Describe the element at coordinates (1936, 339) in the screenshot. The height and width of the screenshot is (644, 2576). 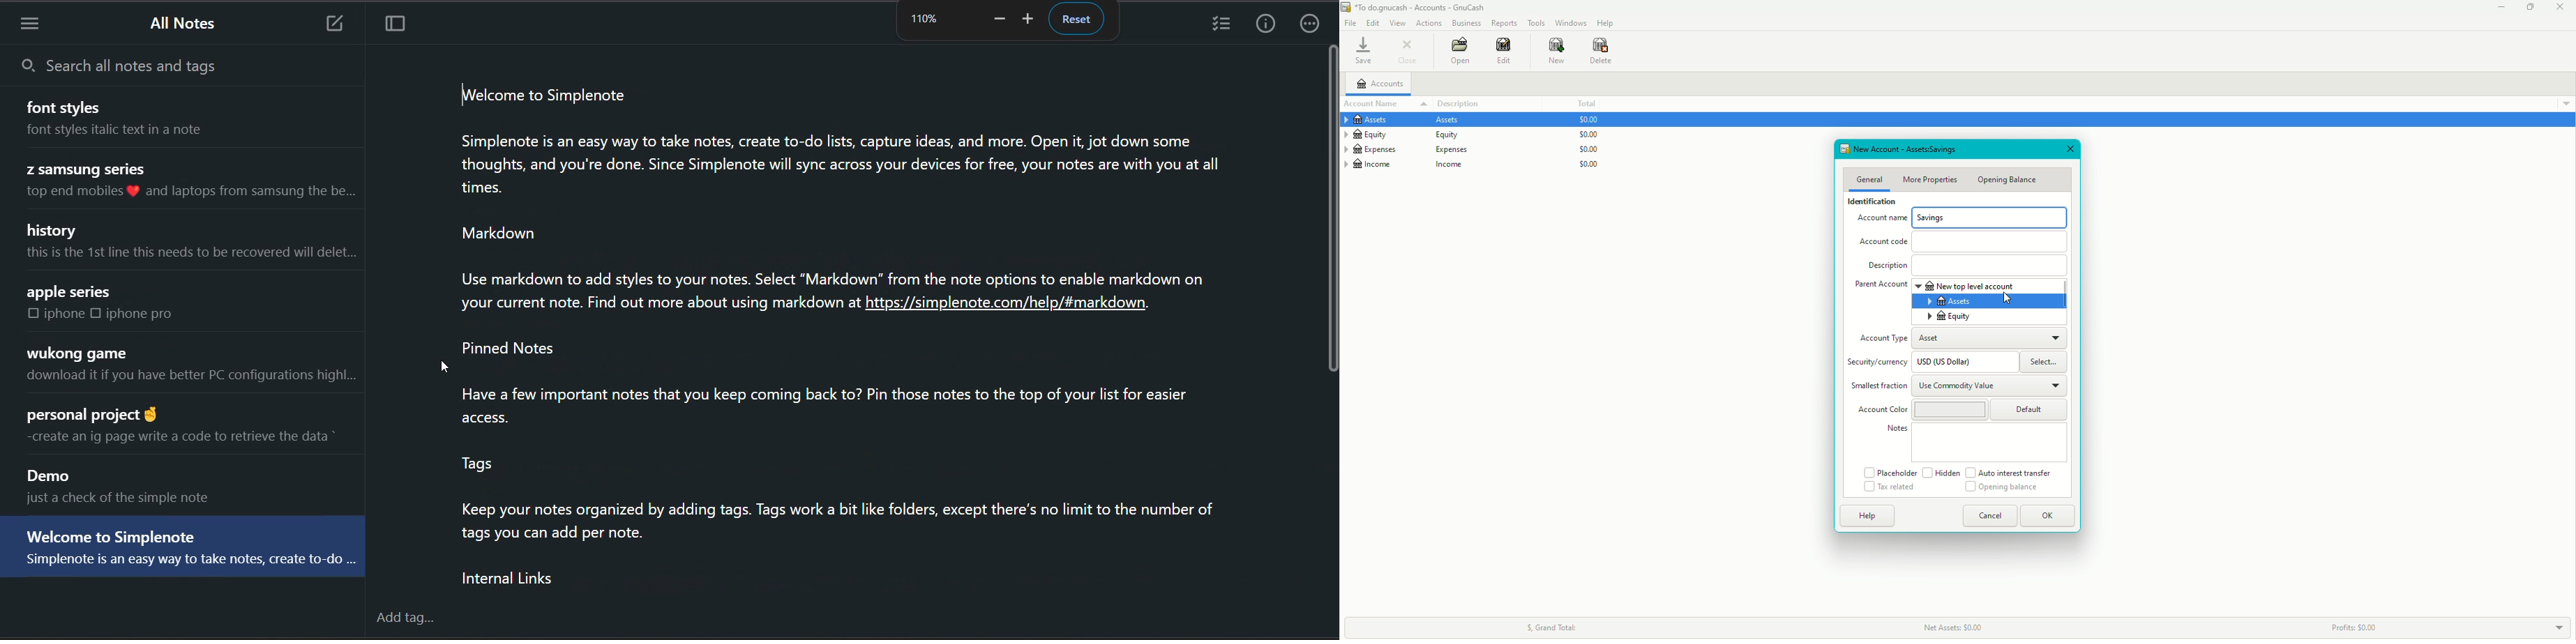
I see `Asset` at that location.